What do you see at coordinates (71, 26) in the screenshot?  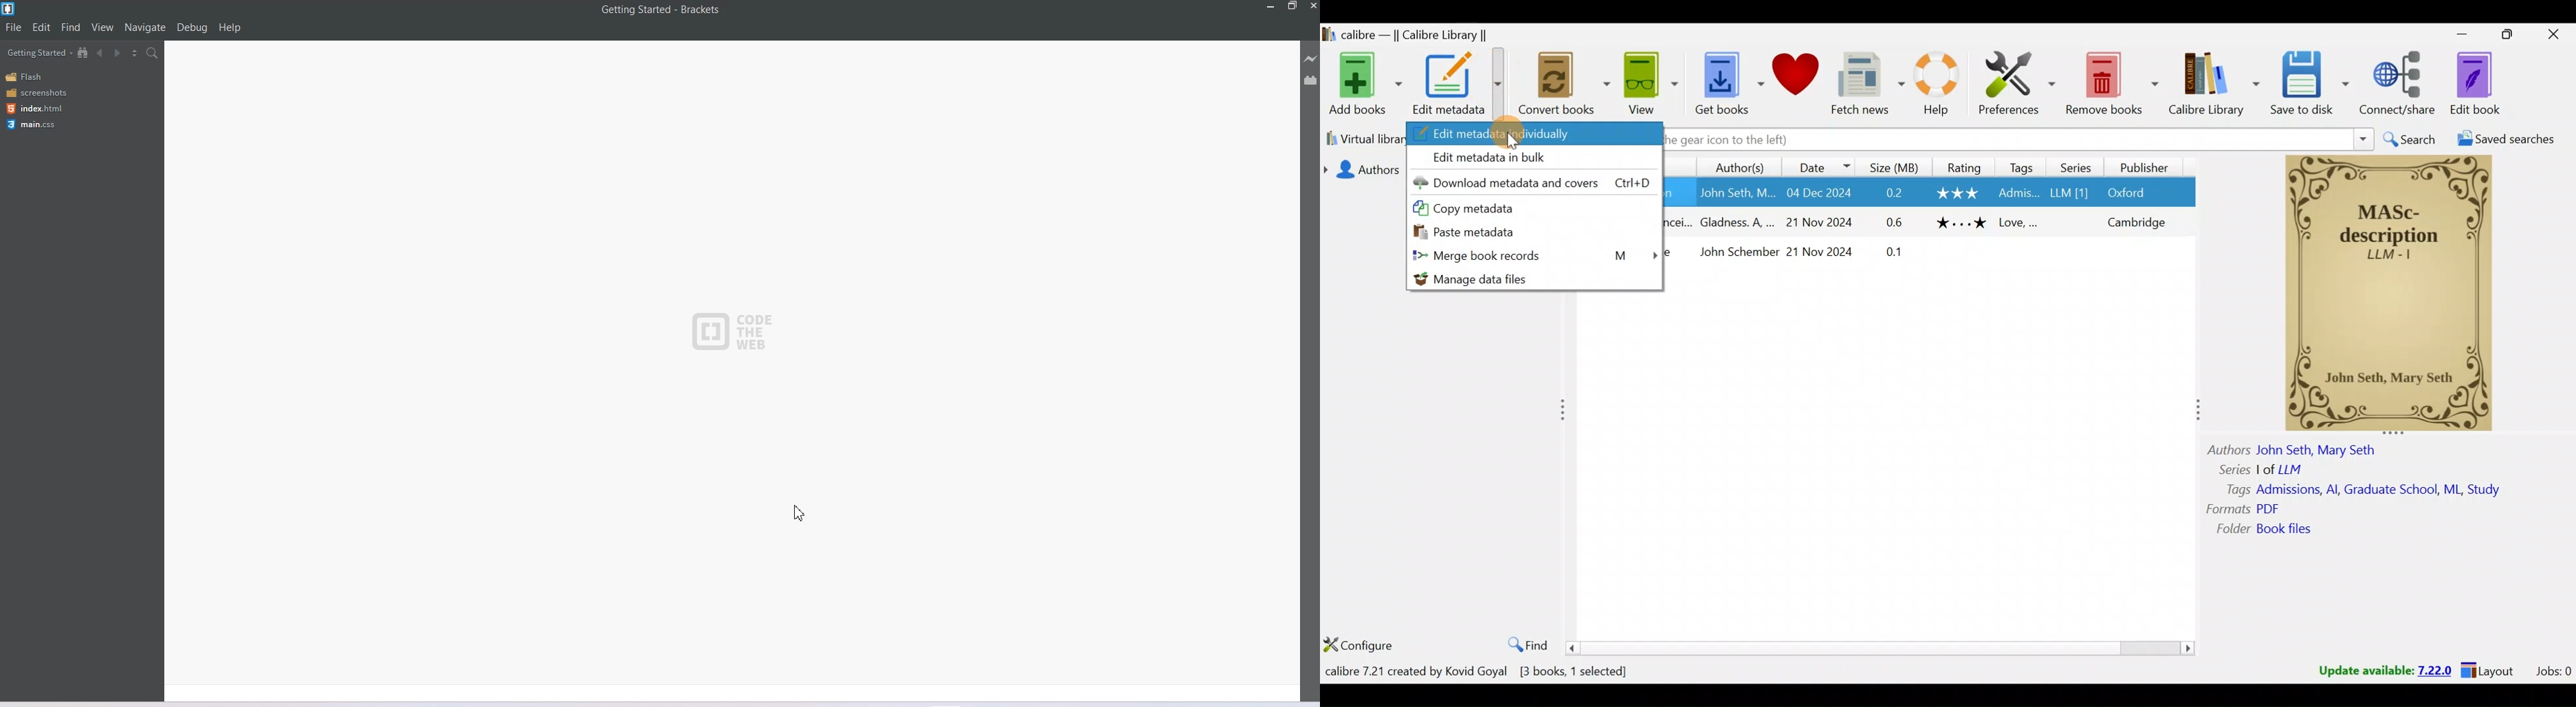 I see `Find` at bounding box center [71, 26].